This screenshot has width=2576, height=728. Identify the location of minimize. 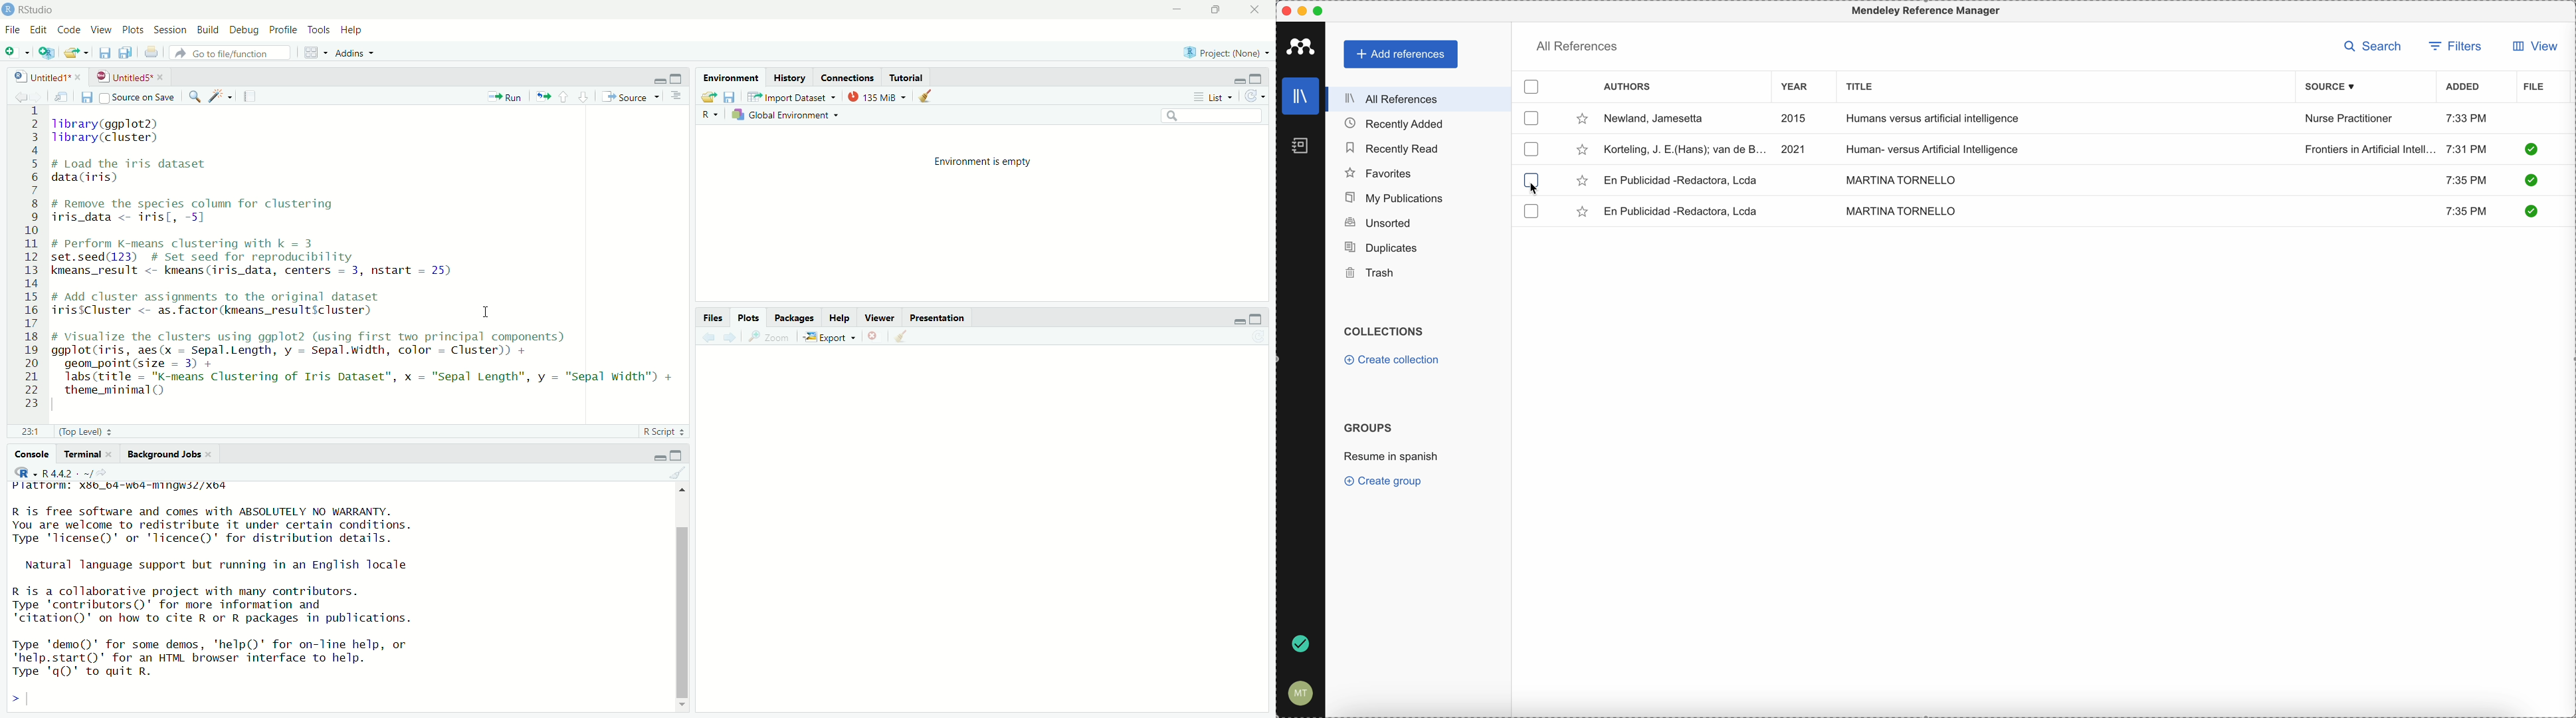
(1235, 319).